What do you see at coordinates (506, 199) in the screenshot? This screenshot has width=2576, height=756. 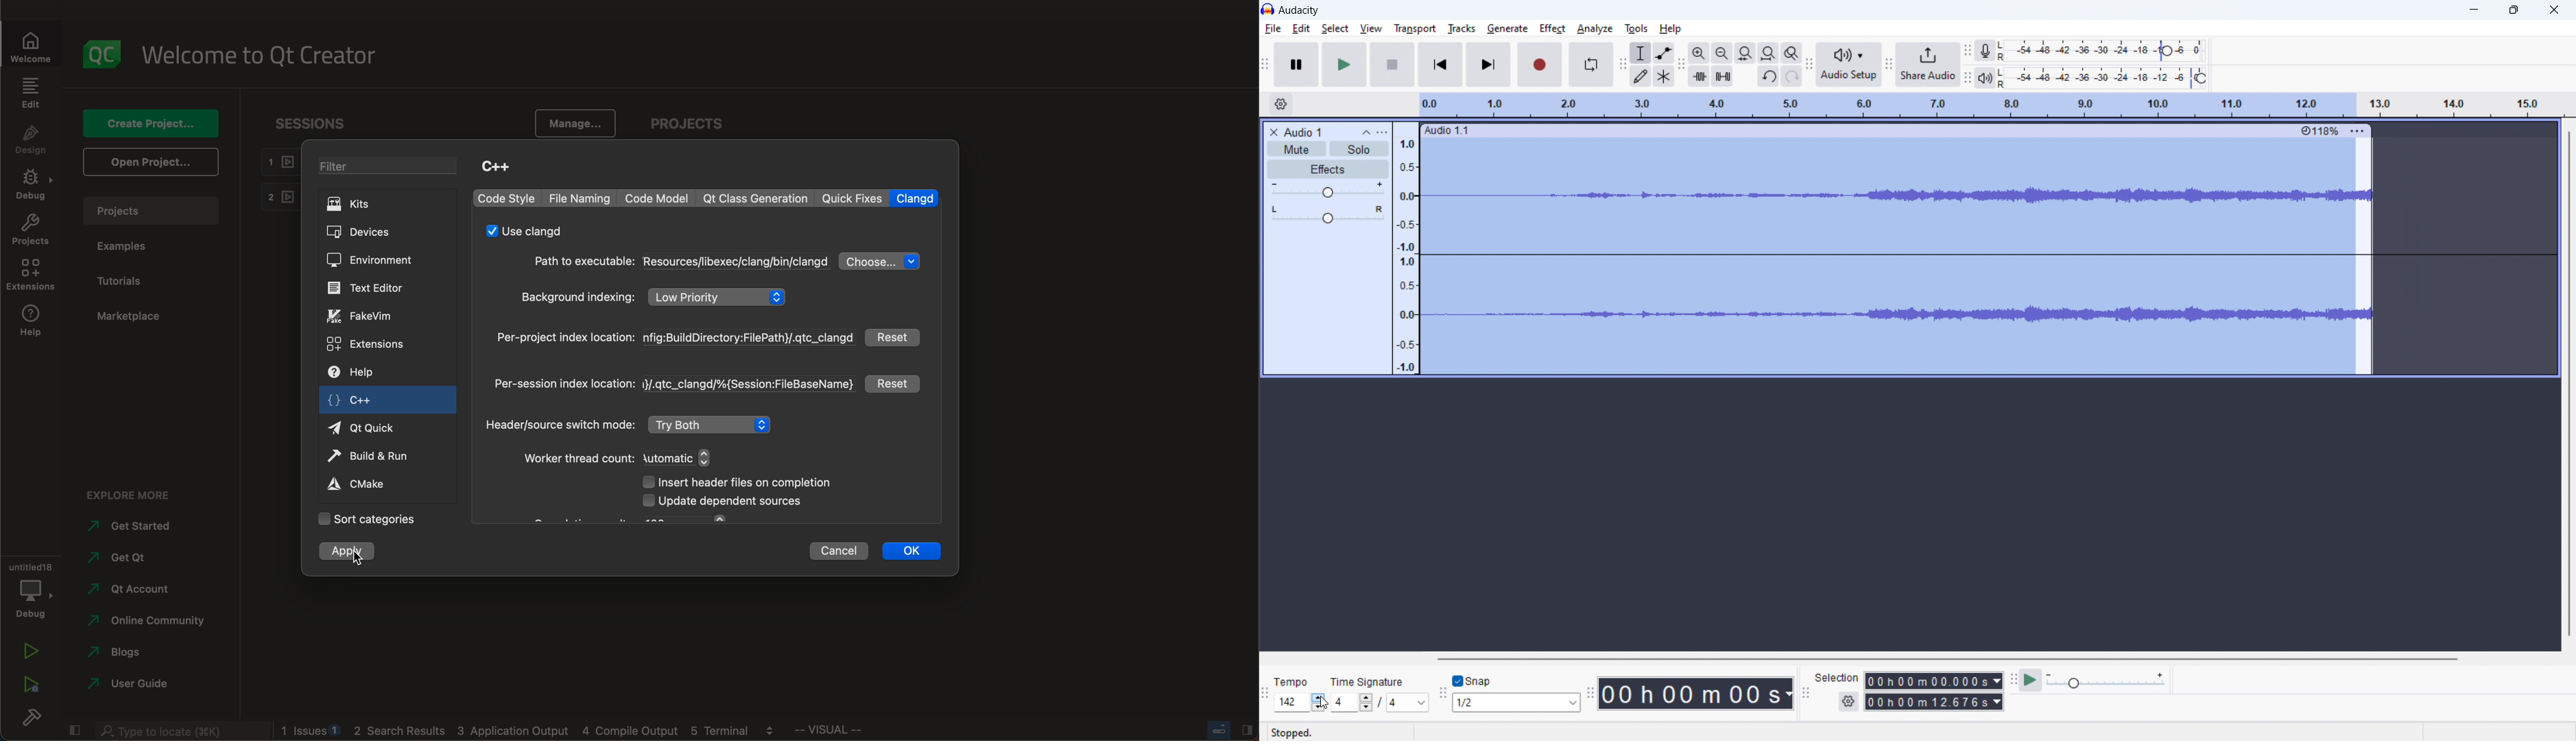 I see `code style` at bounding box center [506, 199].